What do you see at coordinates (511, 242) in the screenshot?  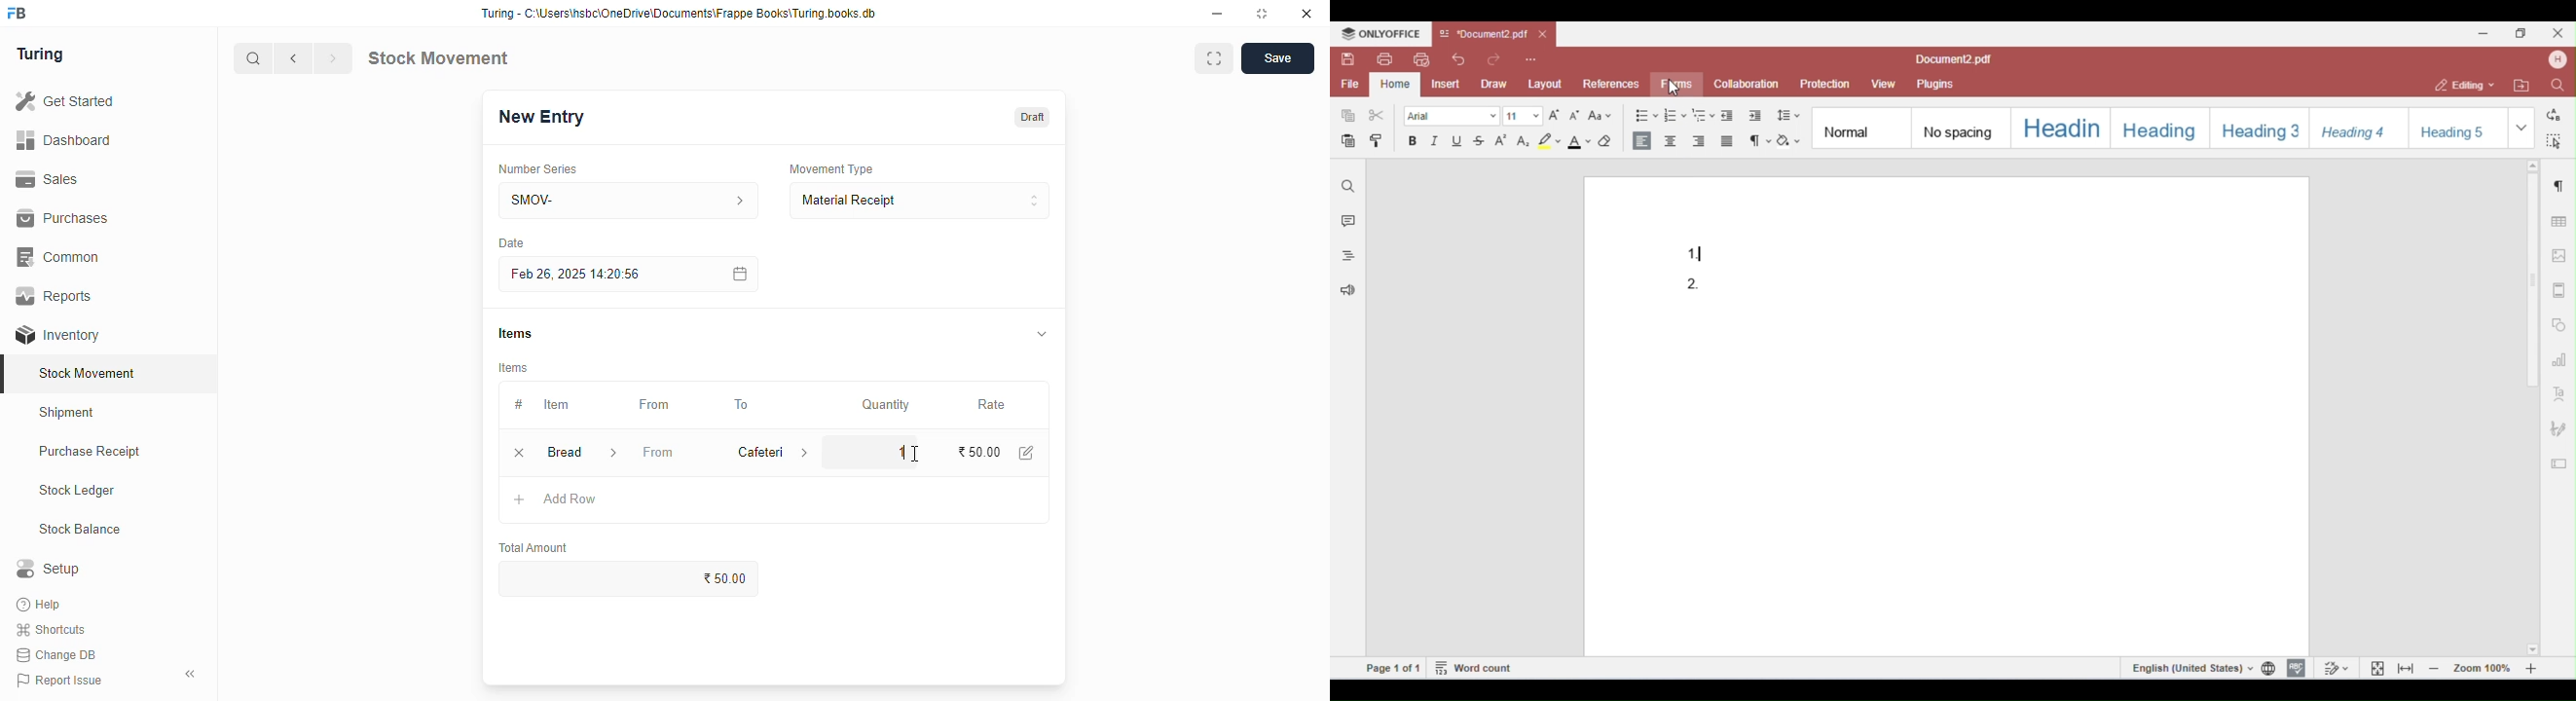 I see `Date` at bounding box center [511, 242].